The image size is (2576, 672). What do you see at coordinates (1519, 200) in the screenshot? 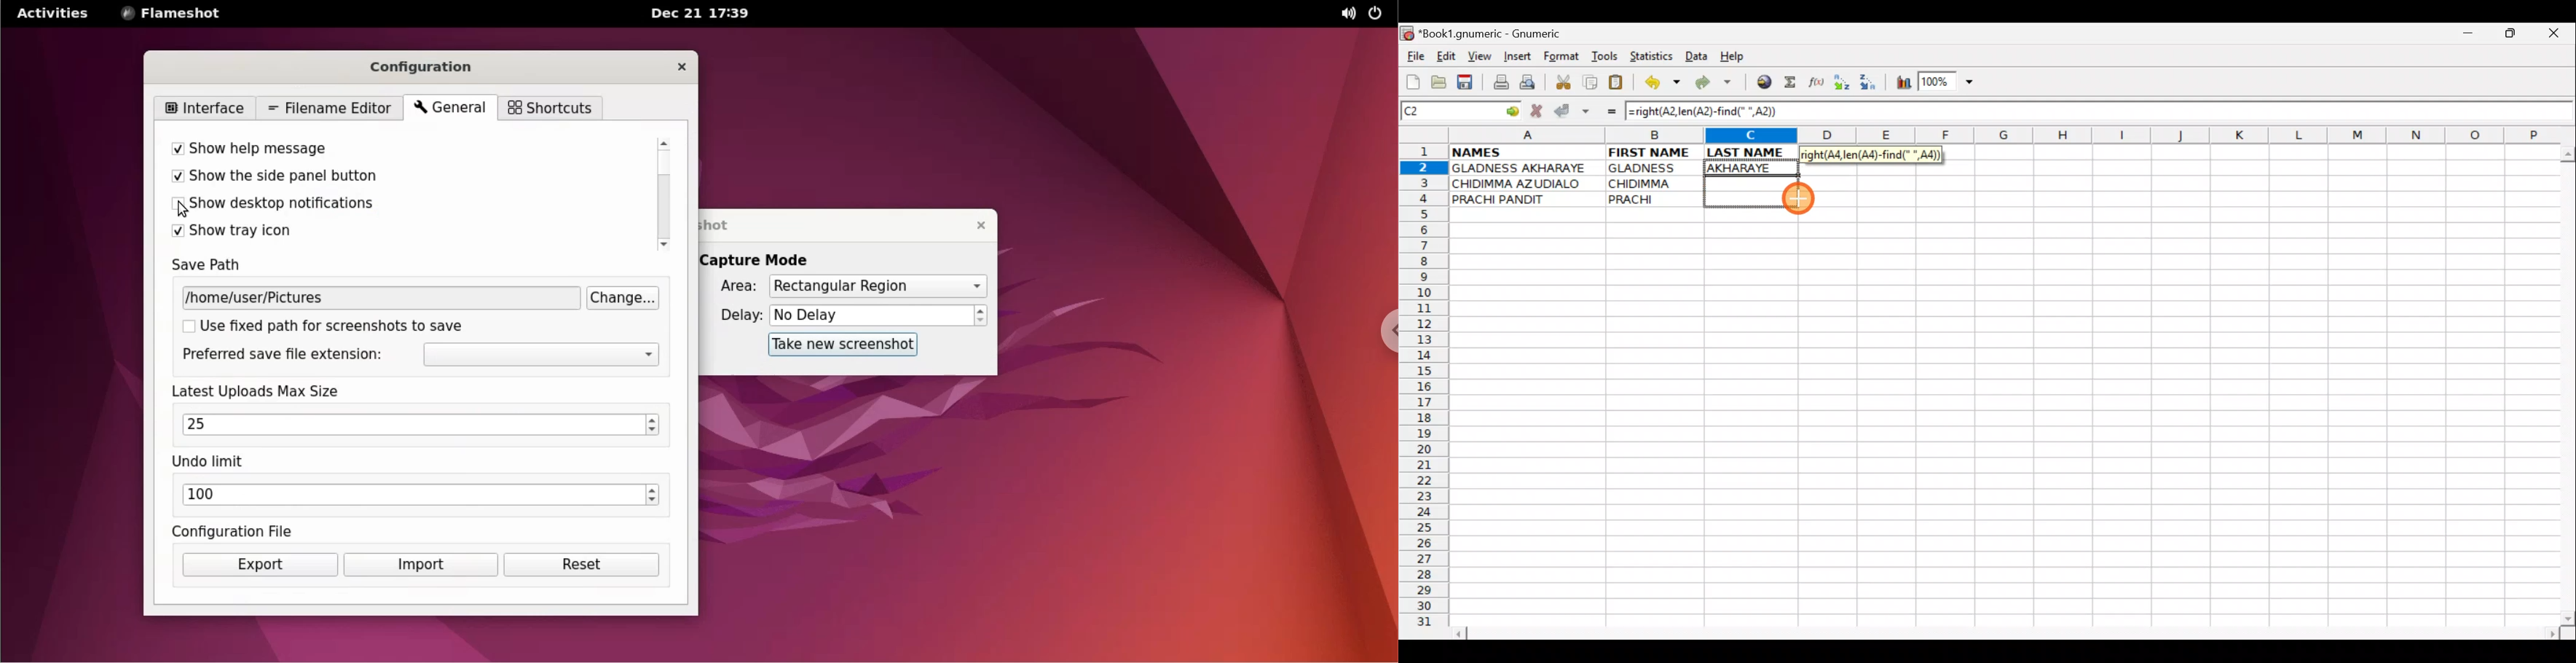
I see `PRACHI PANDIT` at bounding box center [1519, 200].